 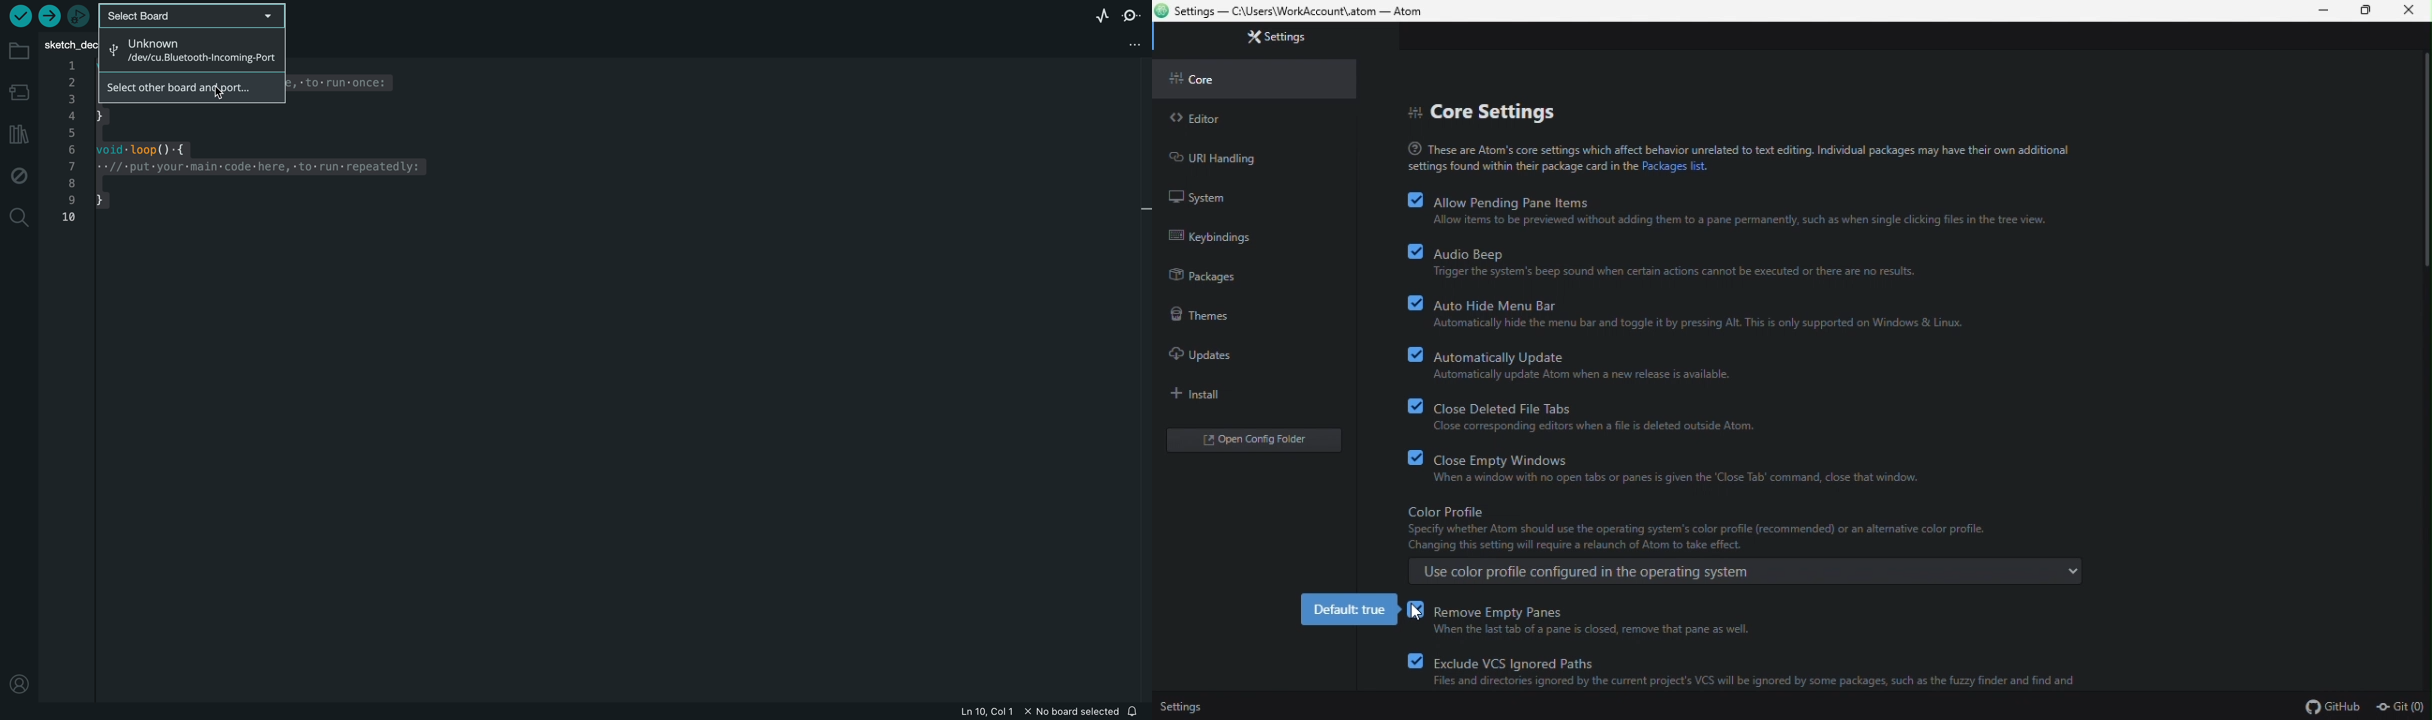 I want to click on library manager, so click(x=18, y=133).